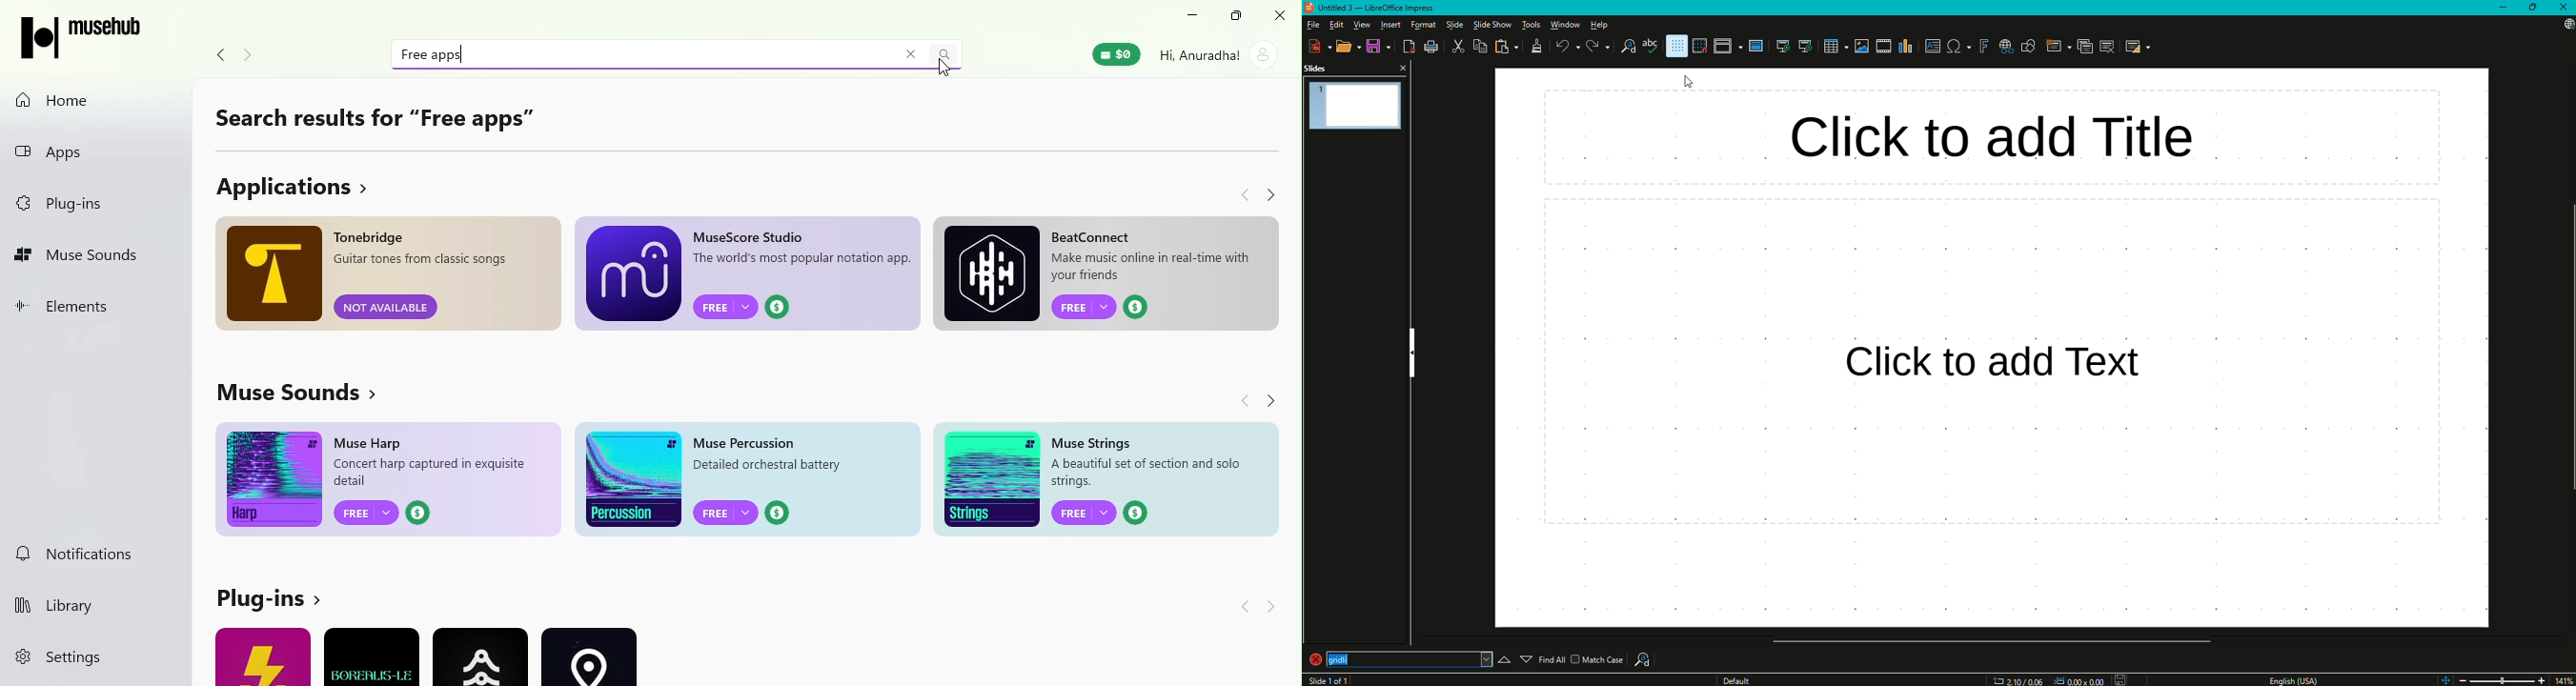 The image size is (2576, 700). I want to click on Input, so click(369, 656).